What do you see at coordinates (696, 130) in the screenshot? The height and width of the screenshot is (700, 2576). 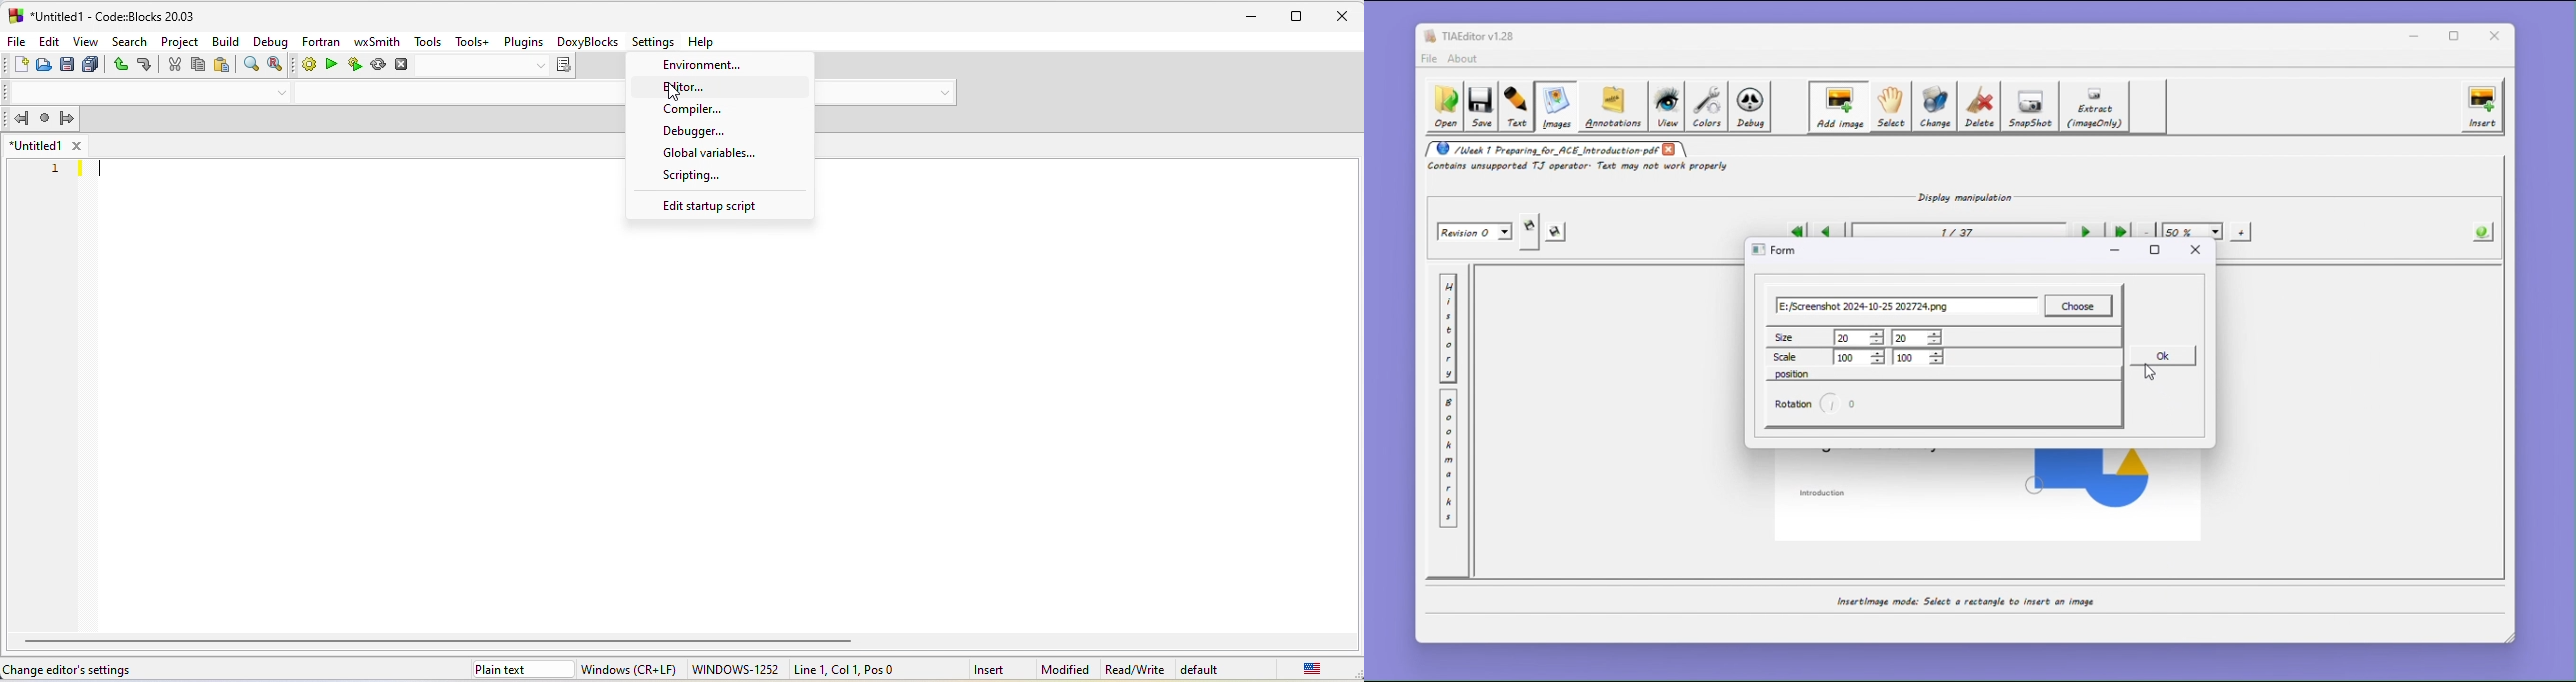 I see `debugger` at bounding box center [696, 130].